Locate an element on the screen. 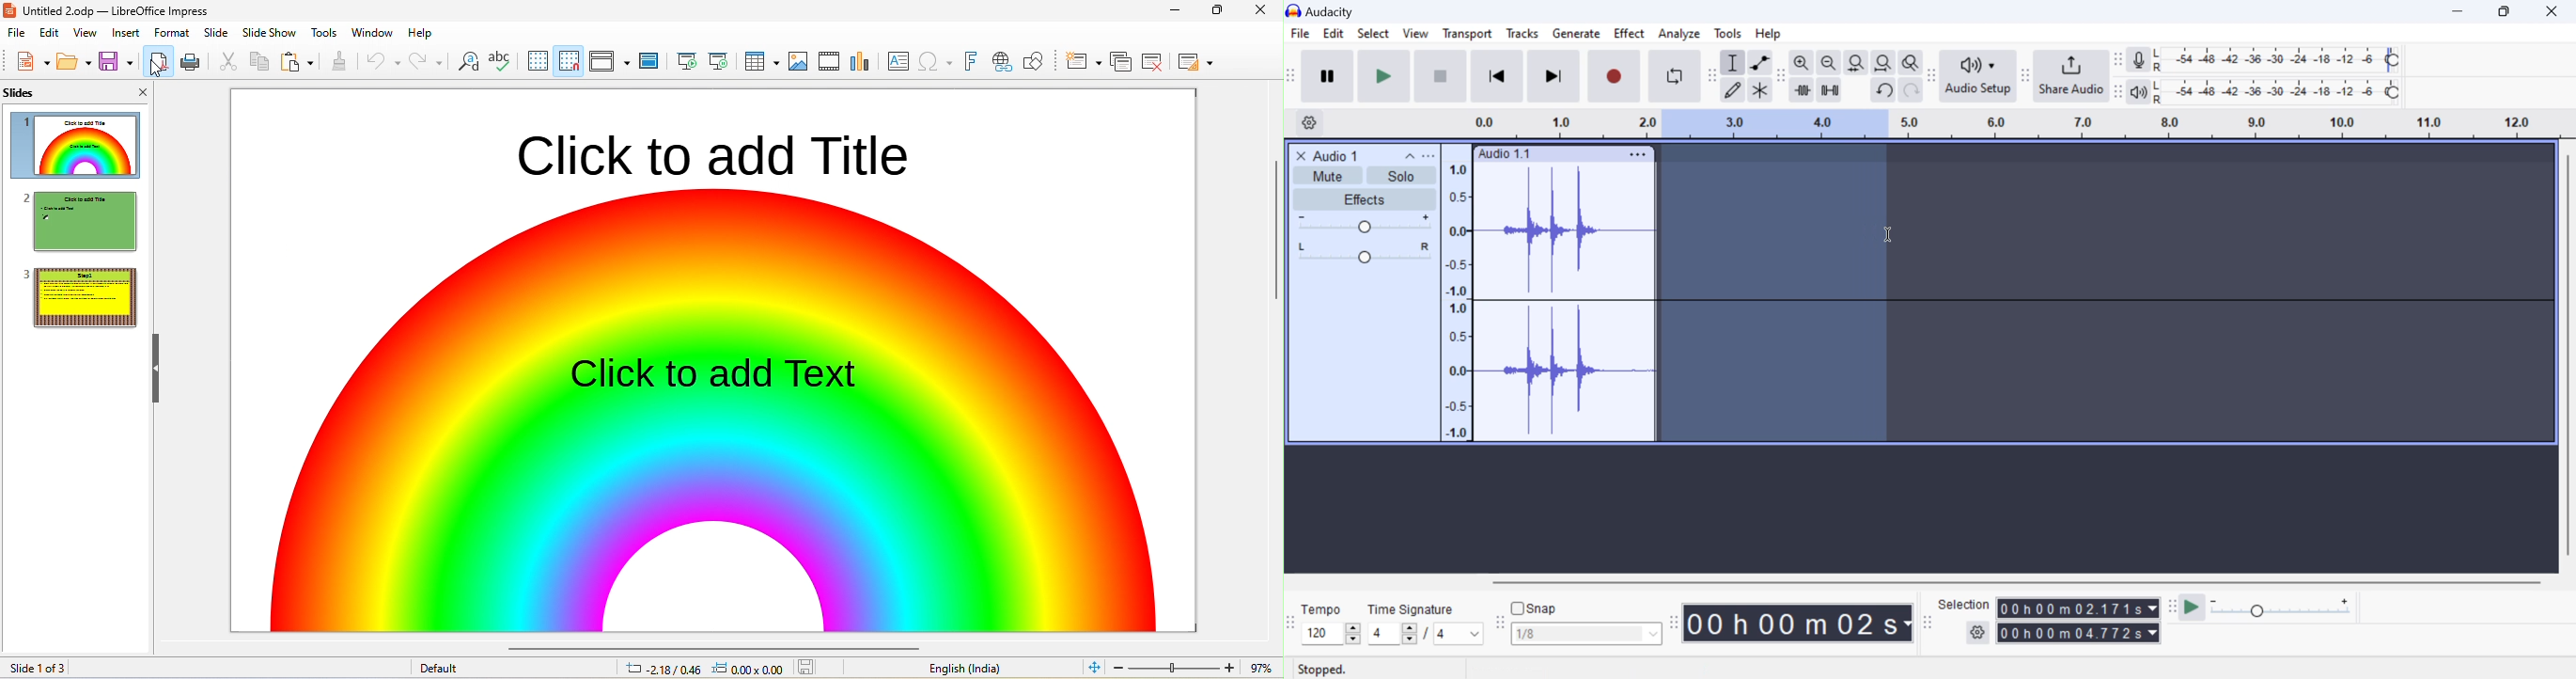 The width and height of the screenshot is (2576, 700). open menu is located at coordinates (1428, 156).